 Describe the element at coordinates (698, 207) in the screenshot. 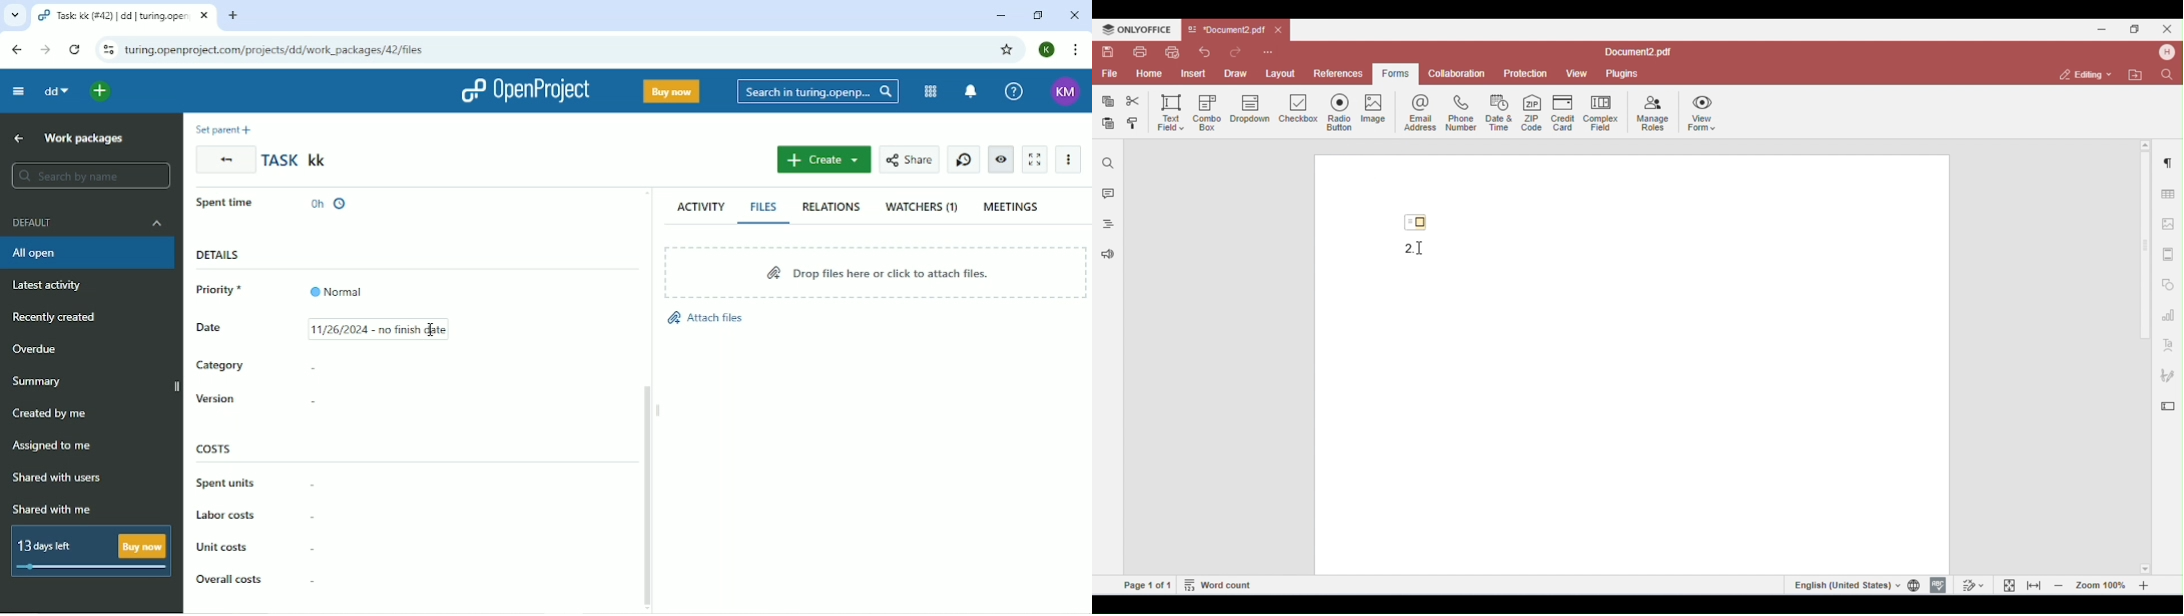

I see `ACTIVITY` at that location.